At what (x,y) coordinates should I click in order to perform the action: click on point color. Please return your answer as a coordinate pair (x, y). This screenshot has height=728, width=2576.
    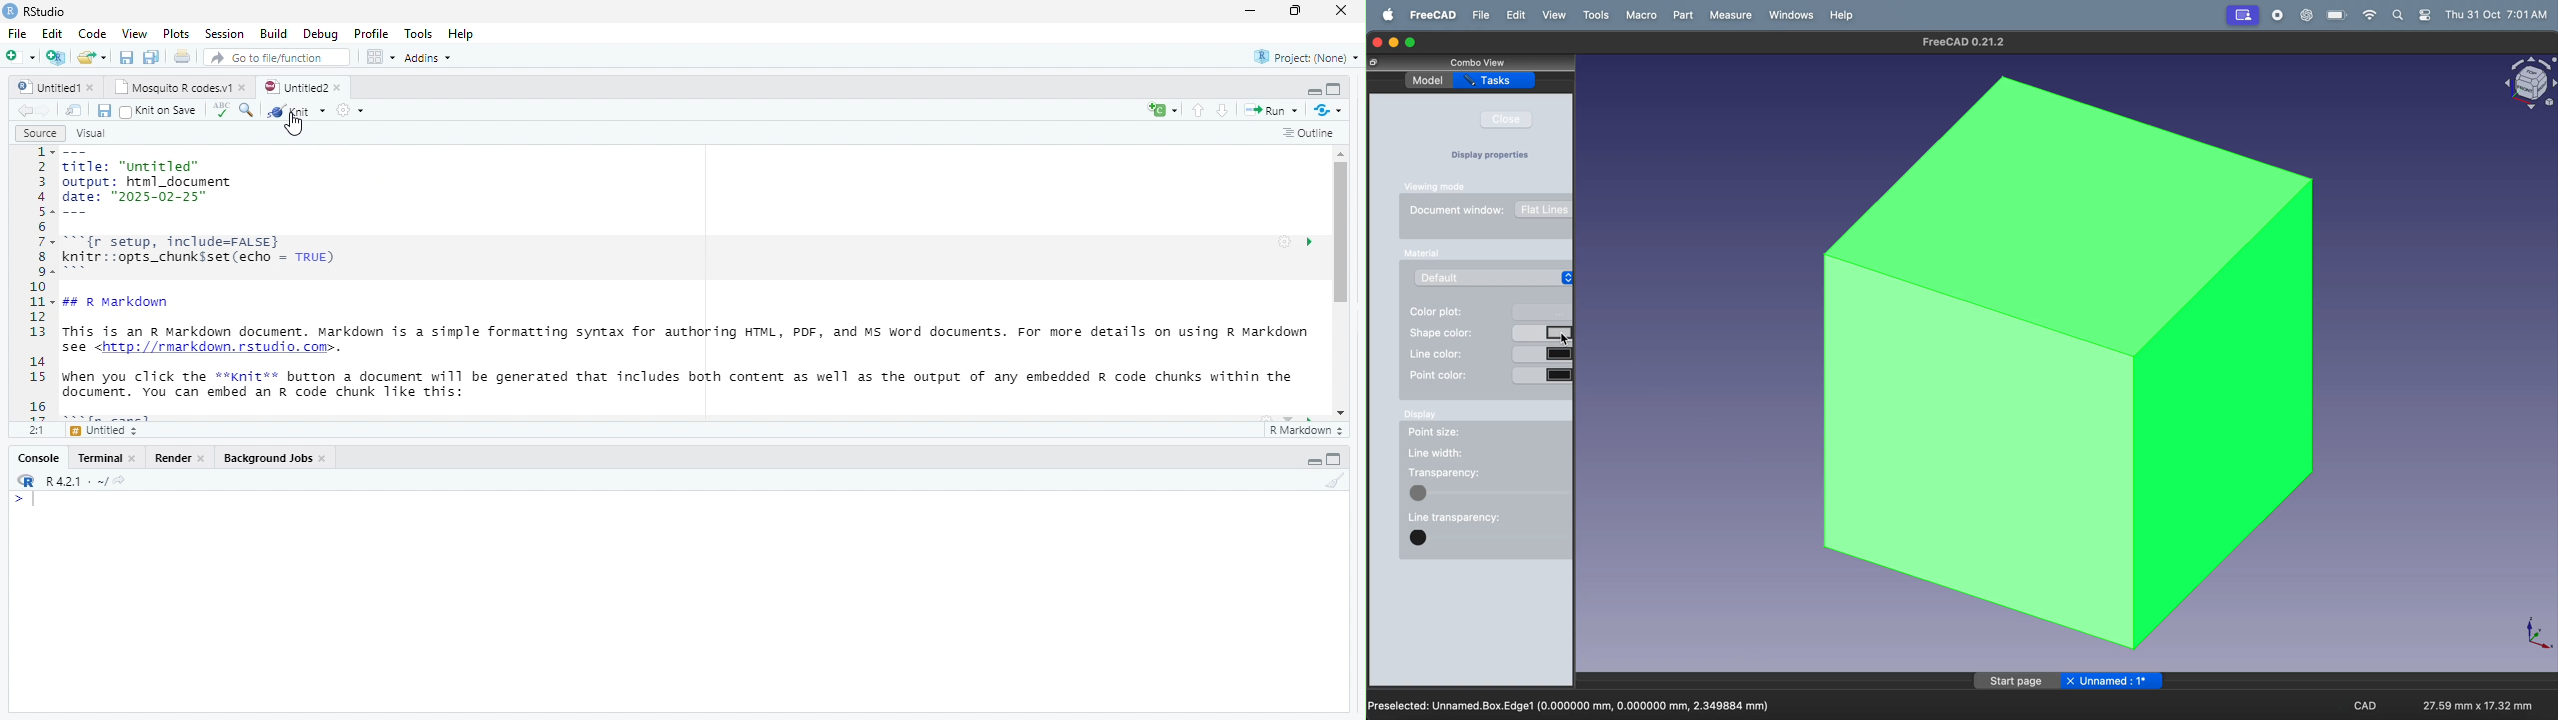
    Looking at the image, I should click on (1490, 375).